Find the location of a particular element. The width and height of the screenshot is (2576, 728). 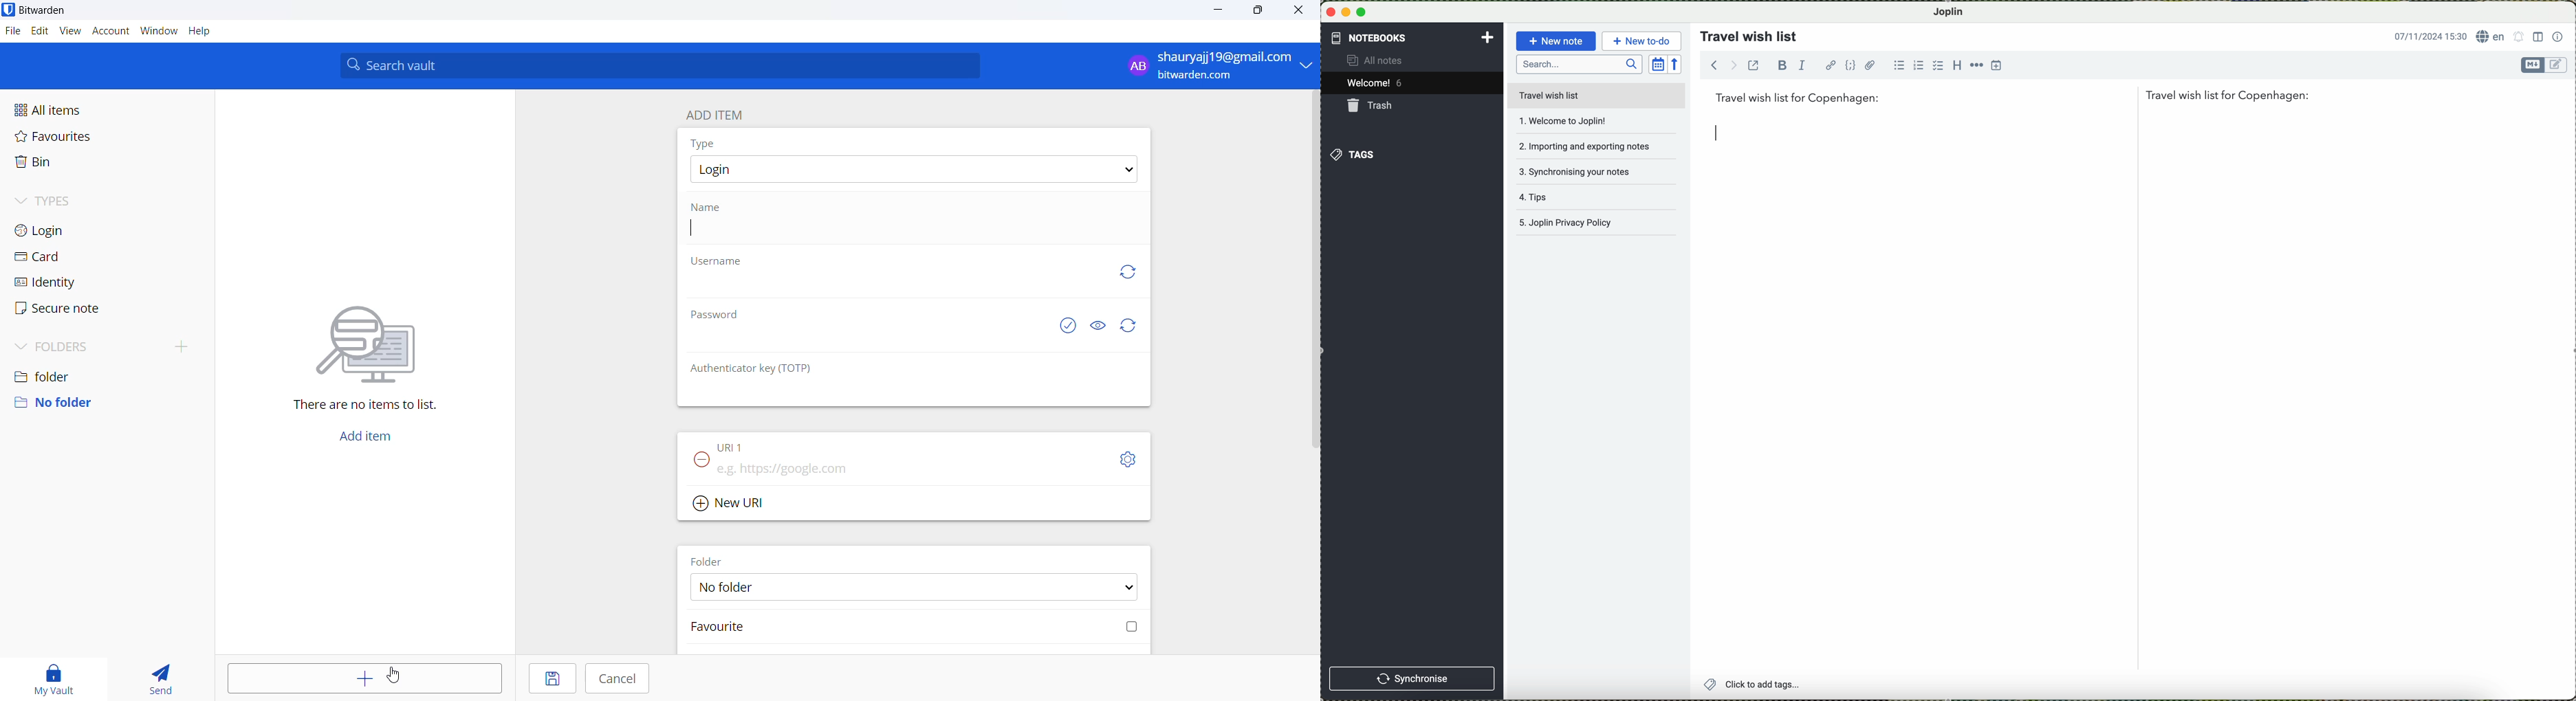

toggle external editing is located at coordinates (1756, 69).